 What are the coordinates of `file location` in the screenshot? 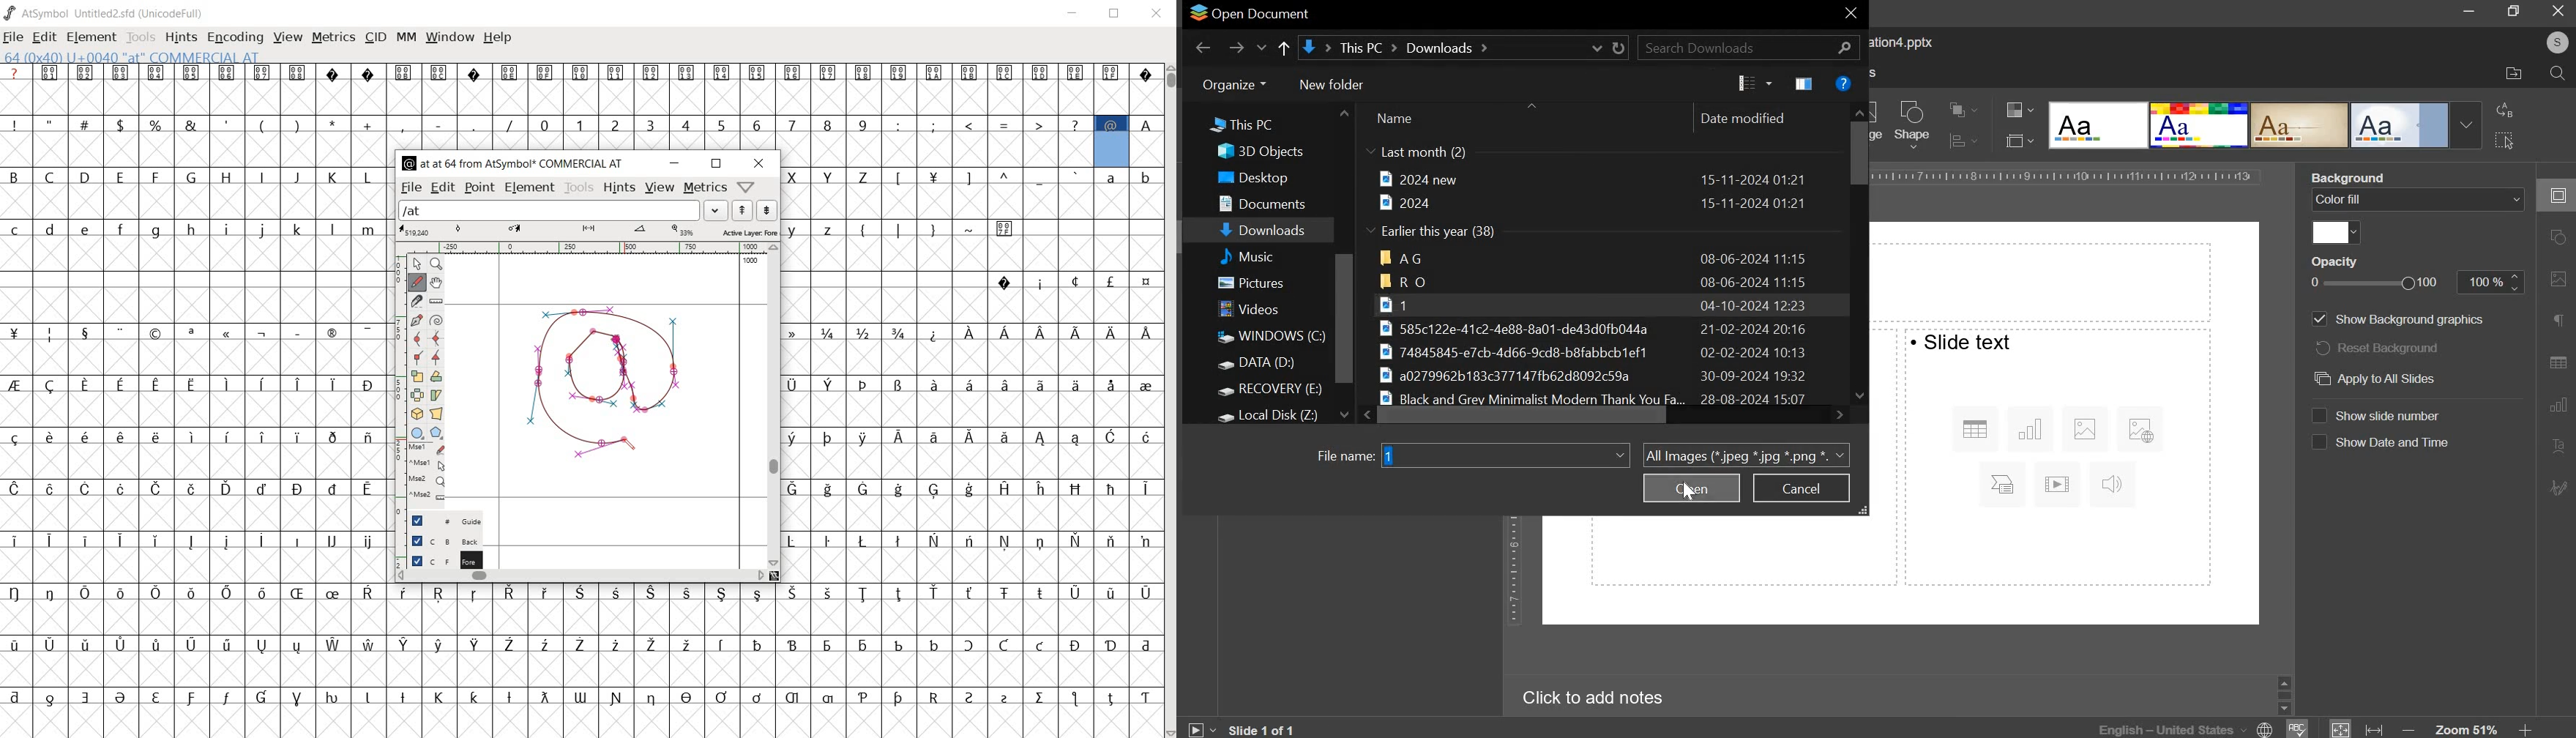 It's located at (2514, 74).